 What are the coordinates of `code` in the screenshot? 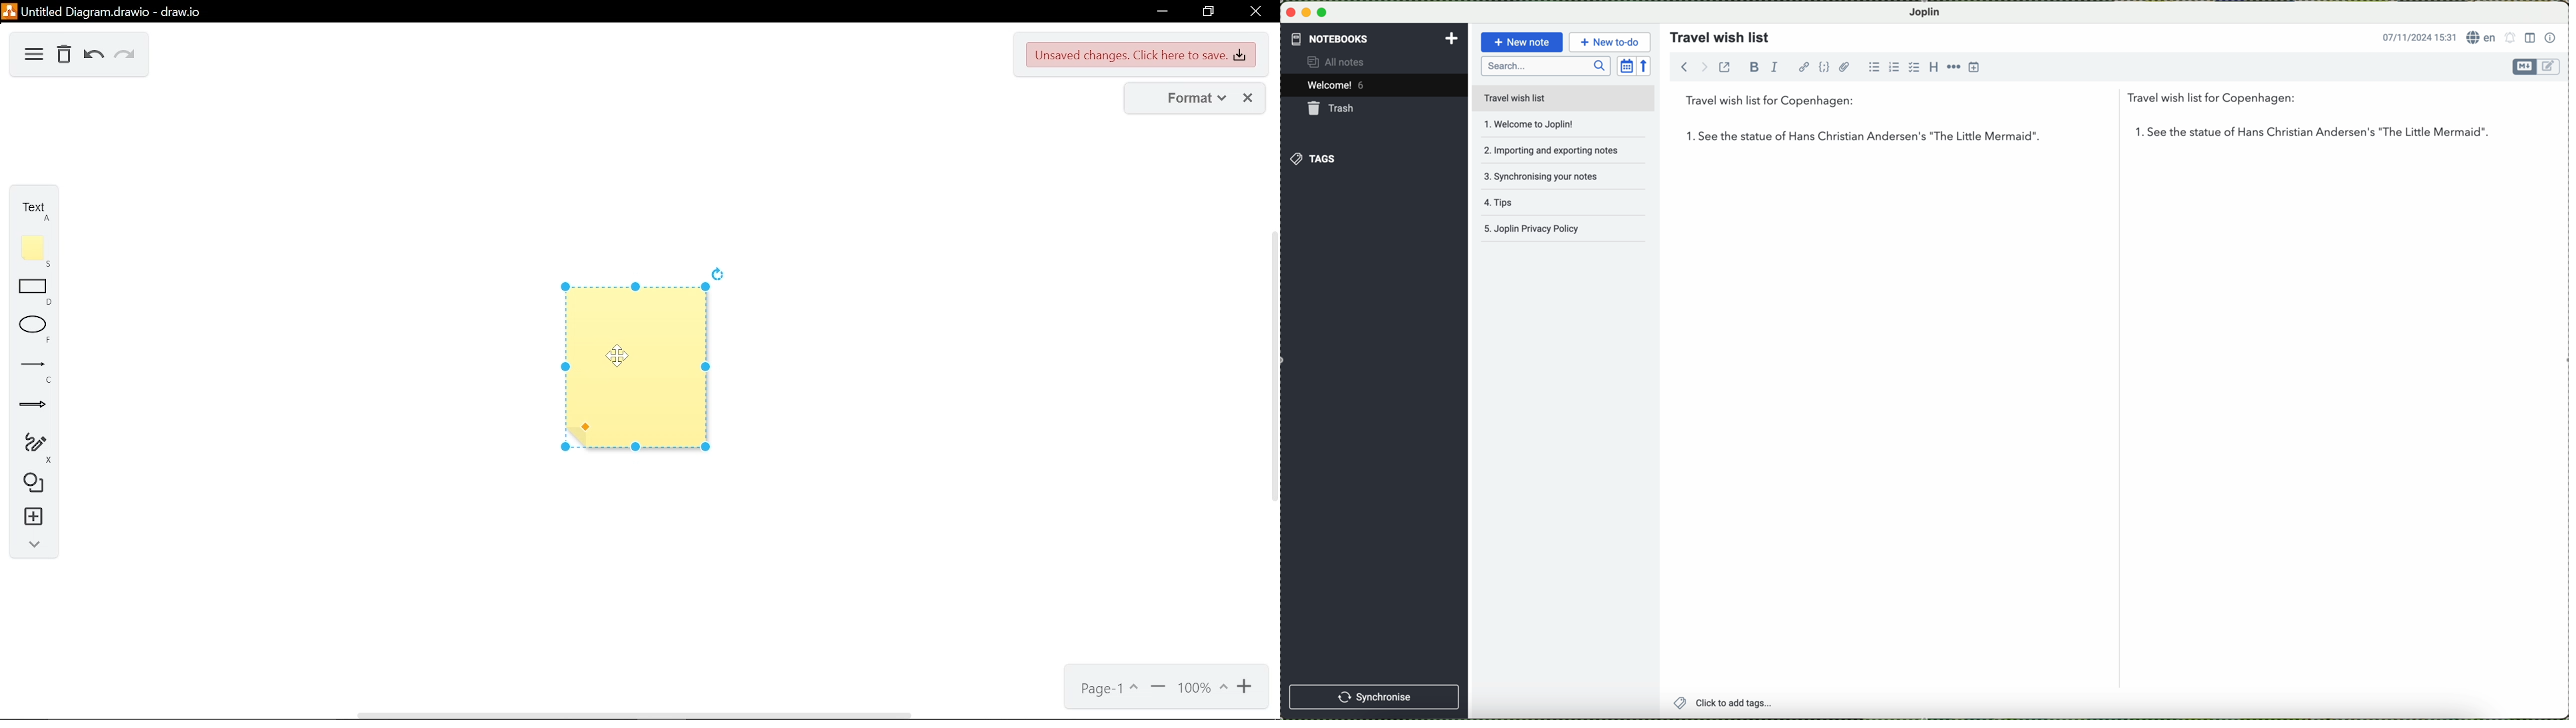 It's located at (1825, 67).